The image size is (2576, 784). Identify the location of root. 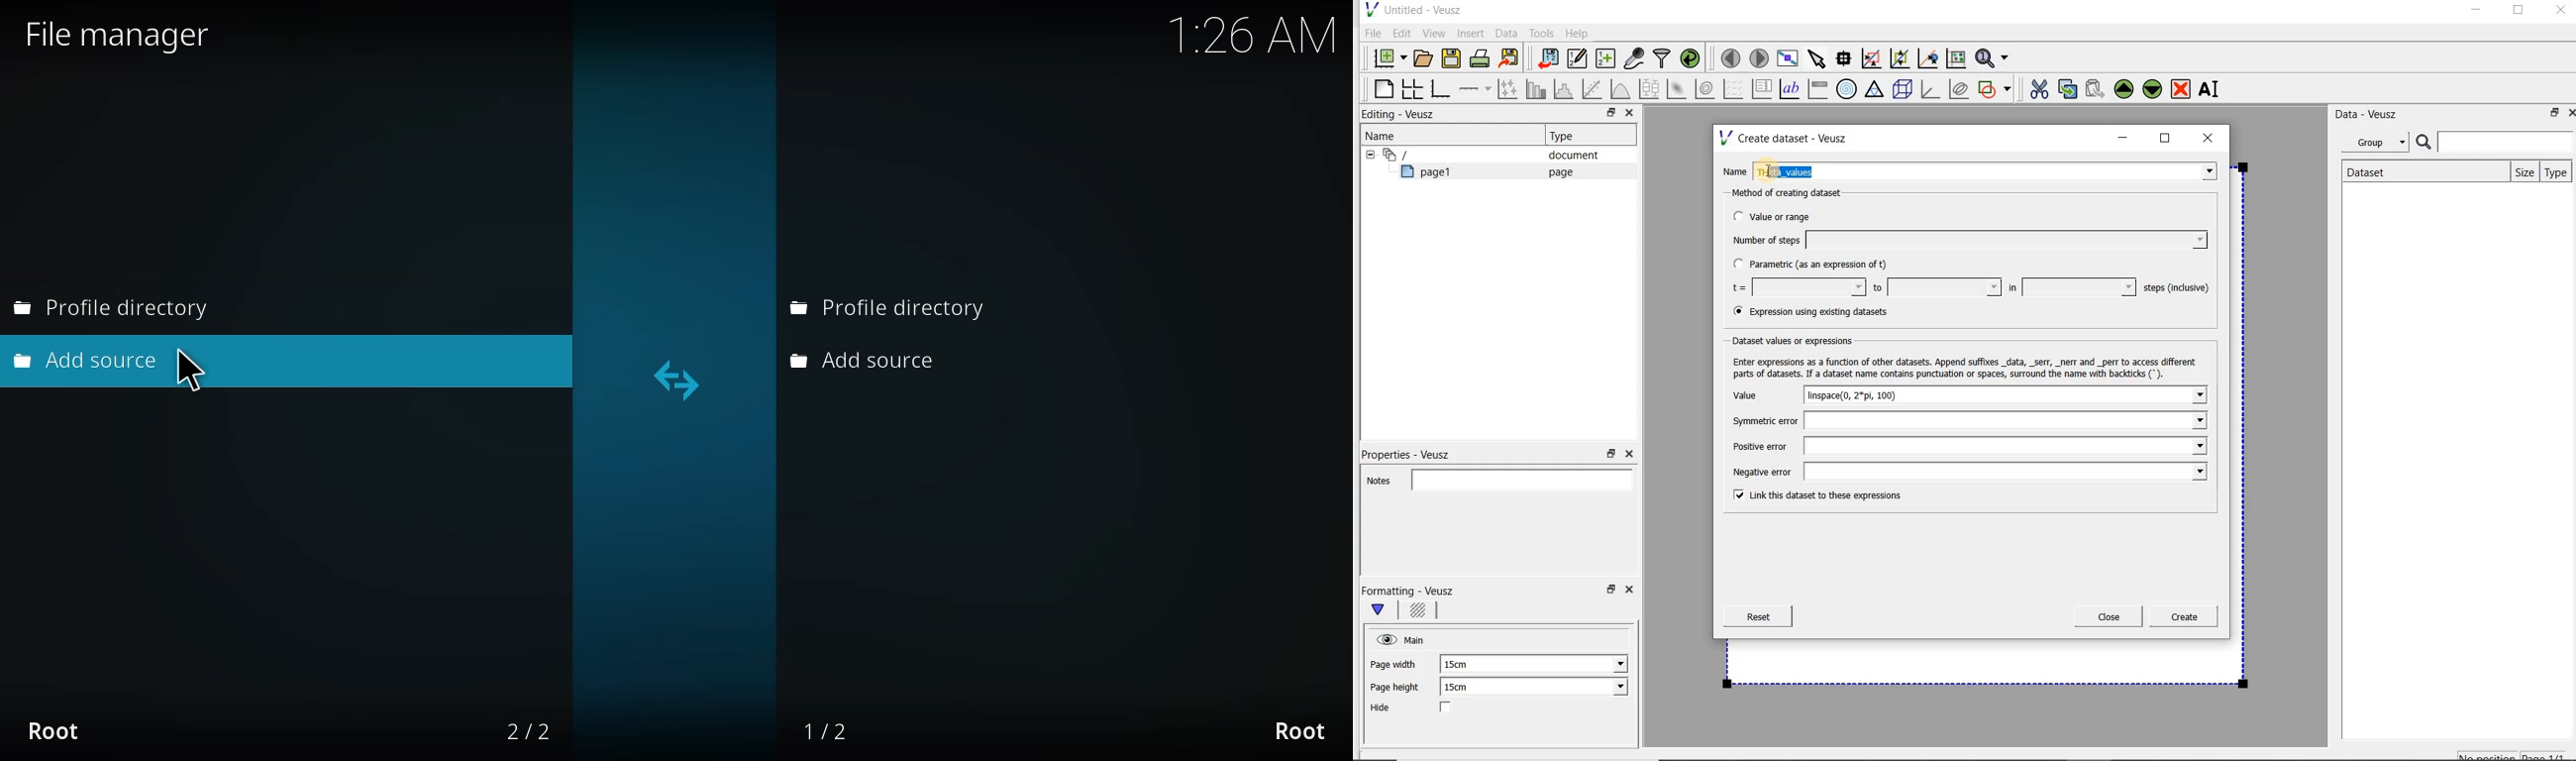
(1300, 731).